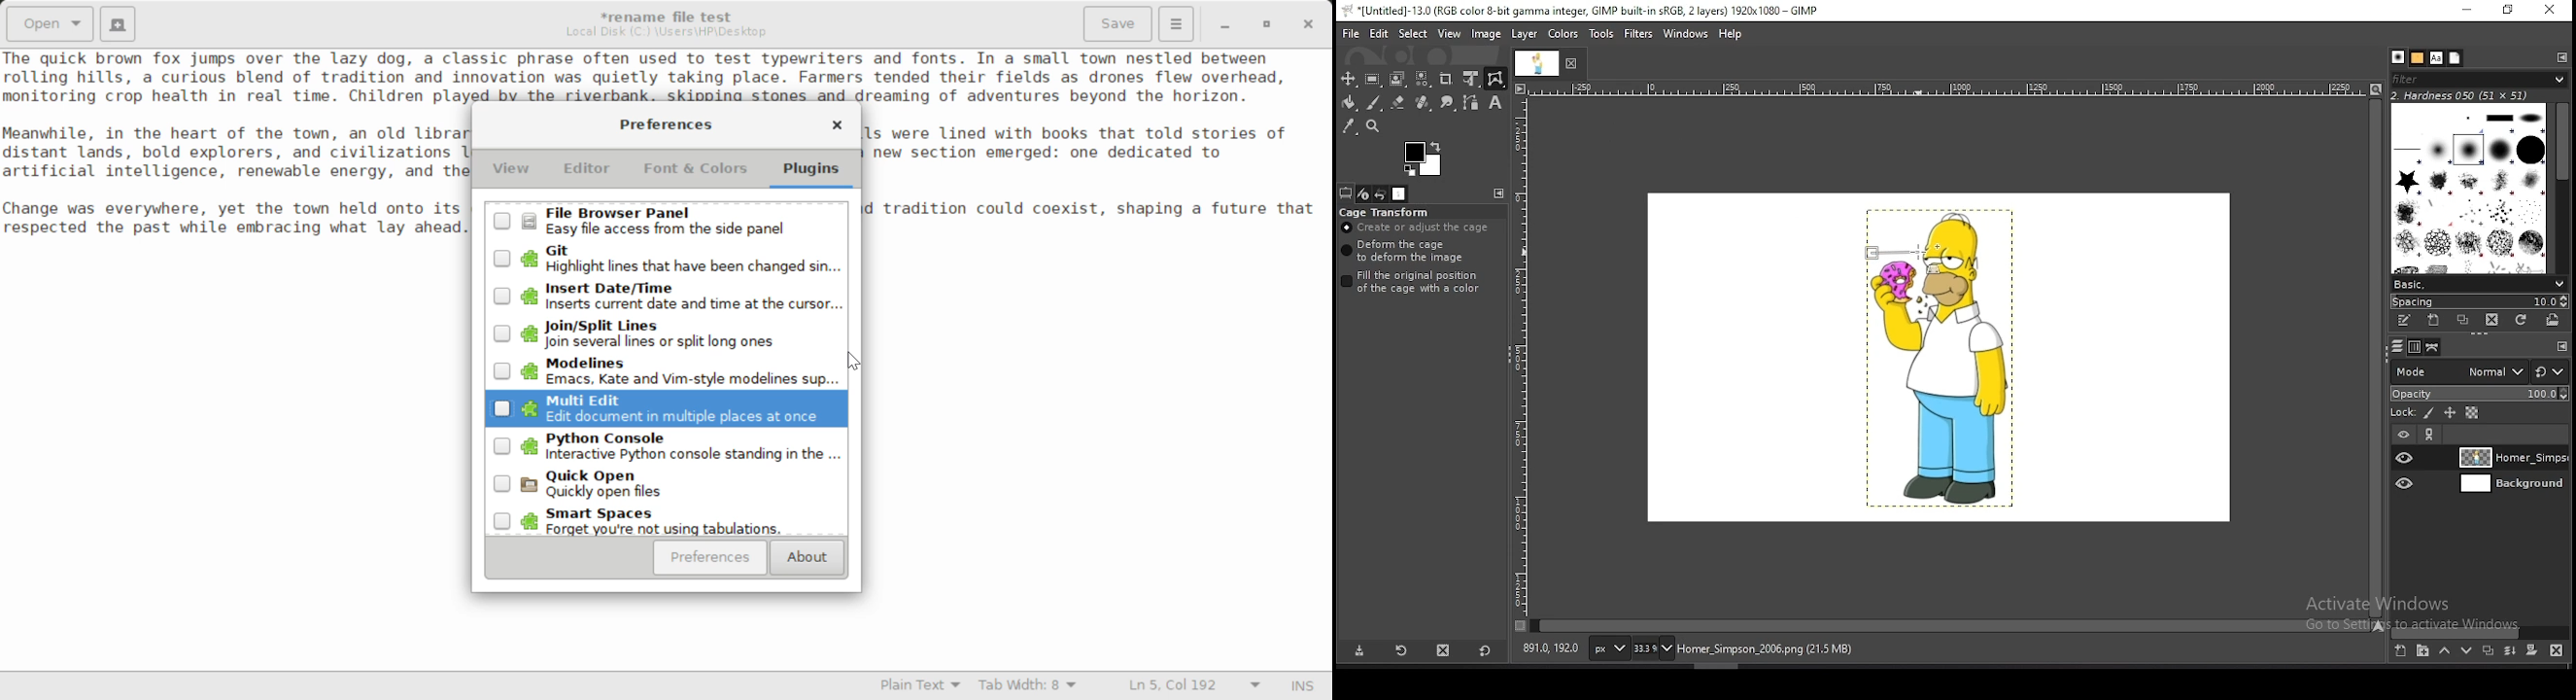  I want to click on rest, so click(2550, 371).